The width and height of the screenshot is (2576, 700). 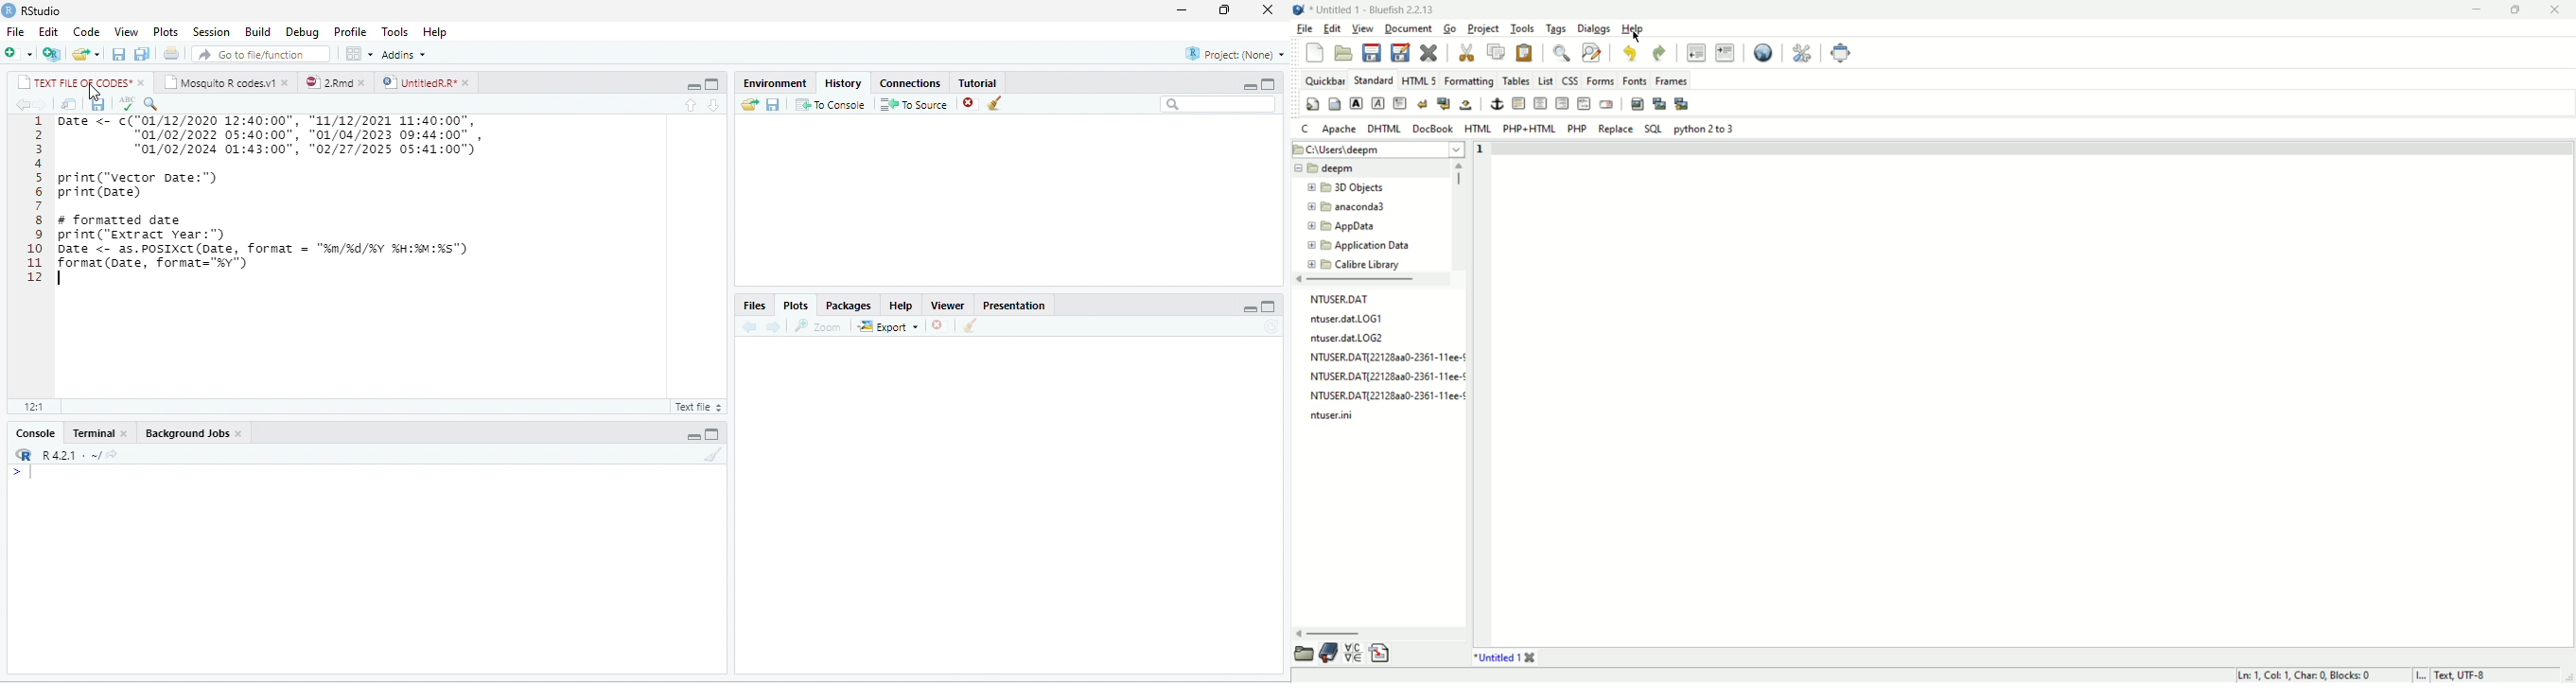 I want to click on paragraph, so click(x=1400, y=104).